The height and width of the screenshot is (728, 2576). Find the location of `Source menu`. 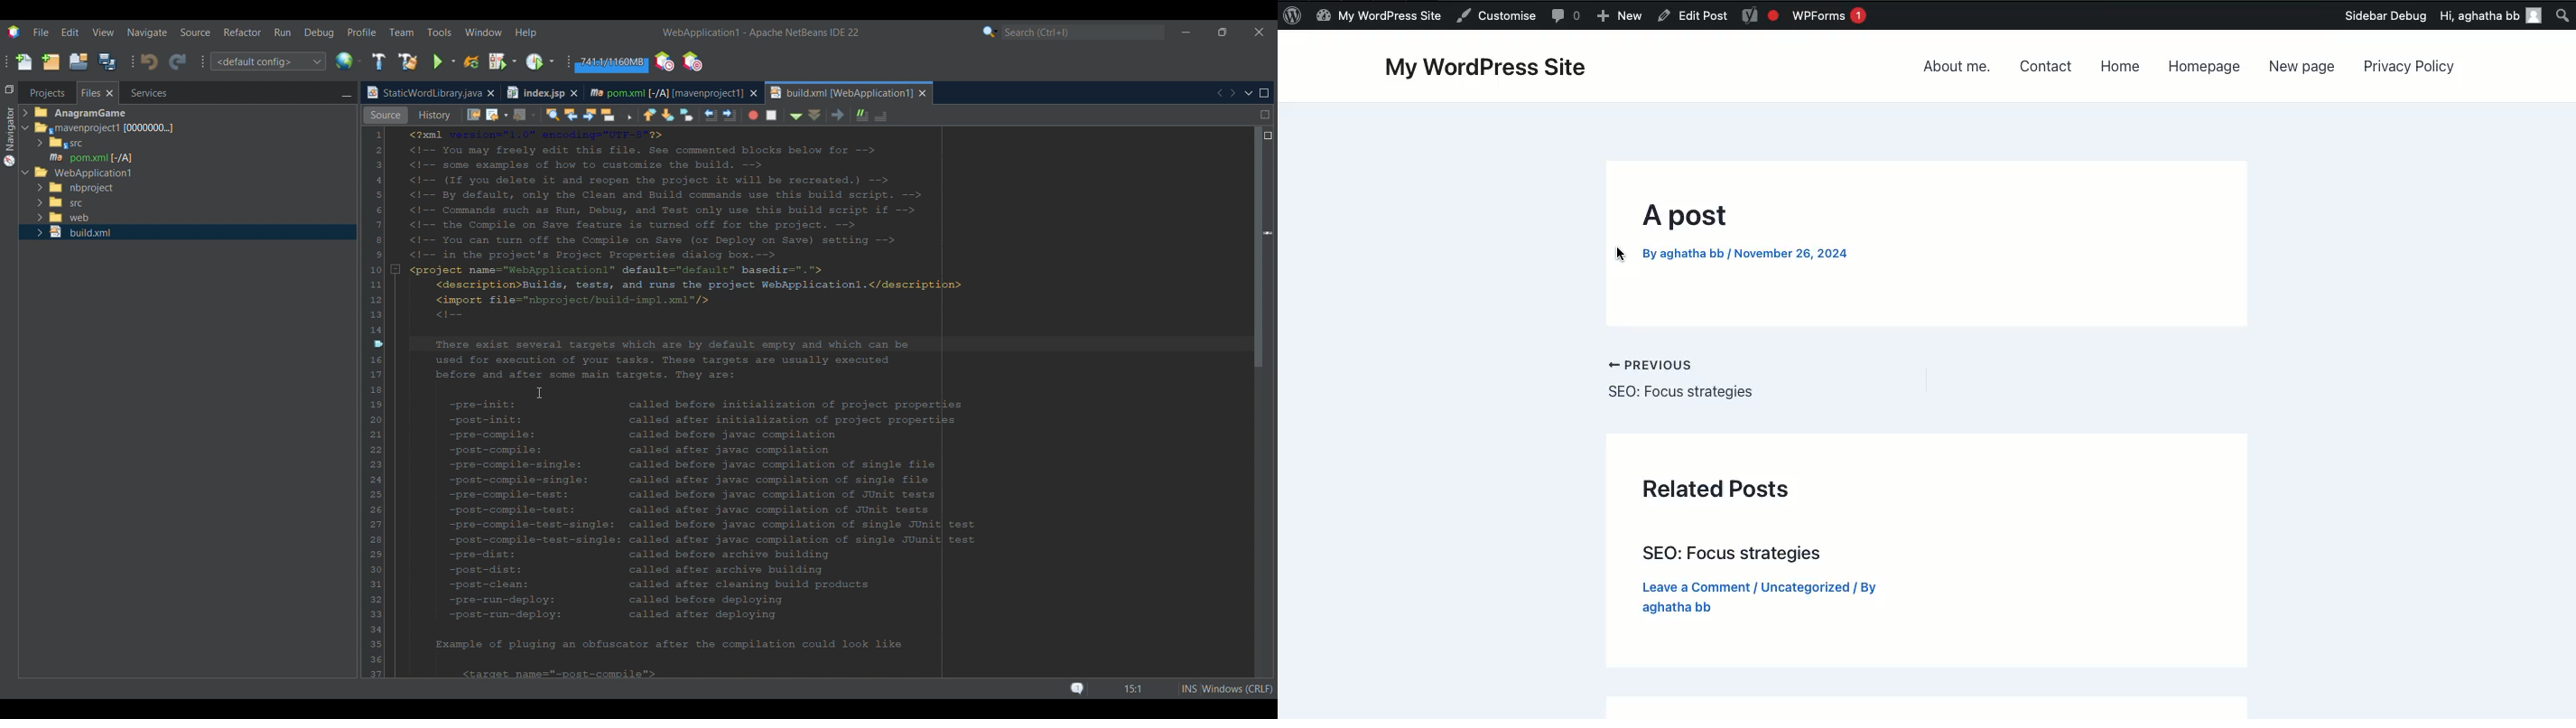

Source menu is located at coordinates (196, 33).